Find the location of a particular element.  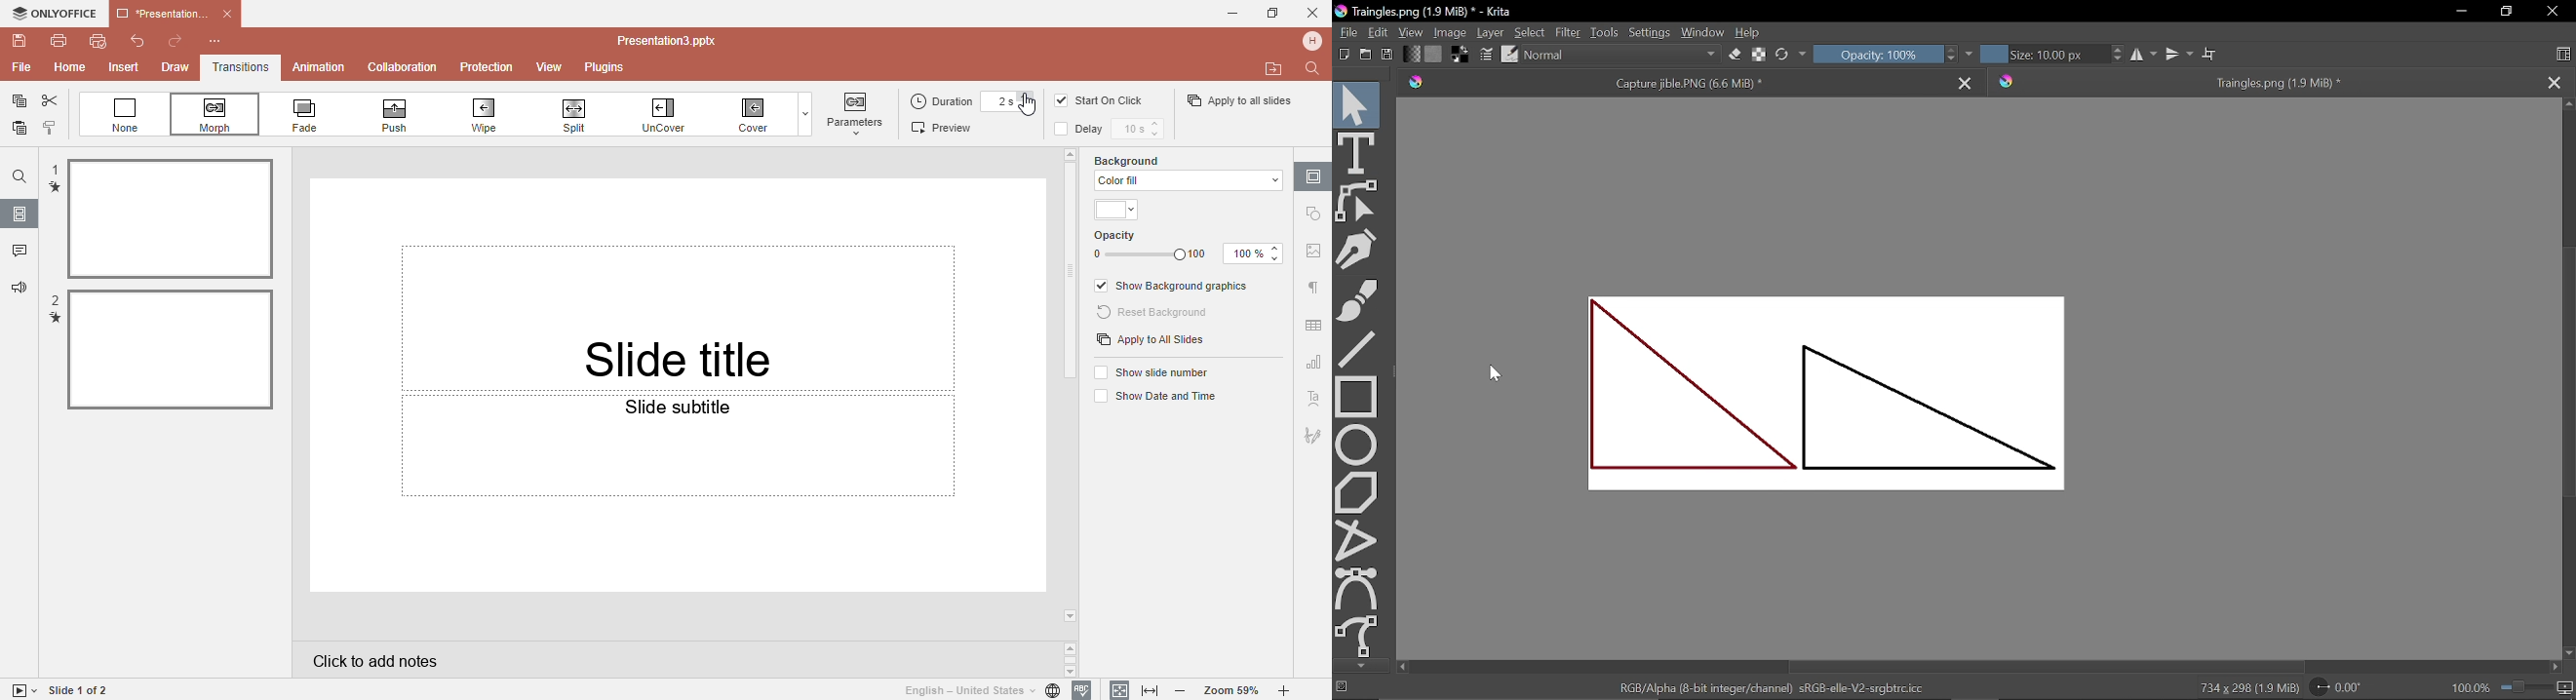

Calligraphy is located at coordinates (1356, 249).